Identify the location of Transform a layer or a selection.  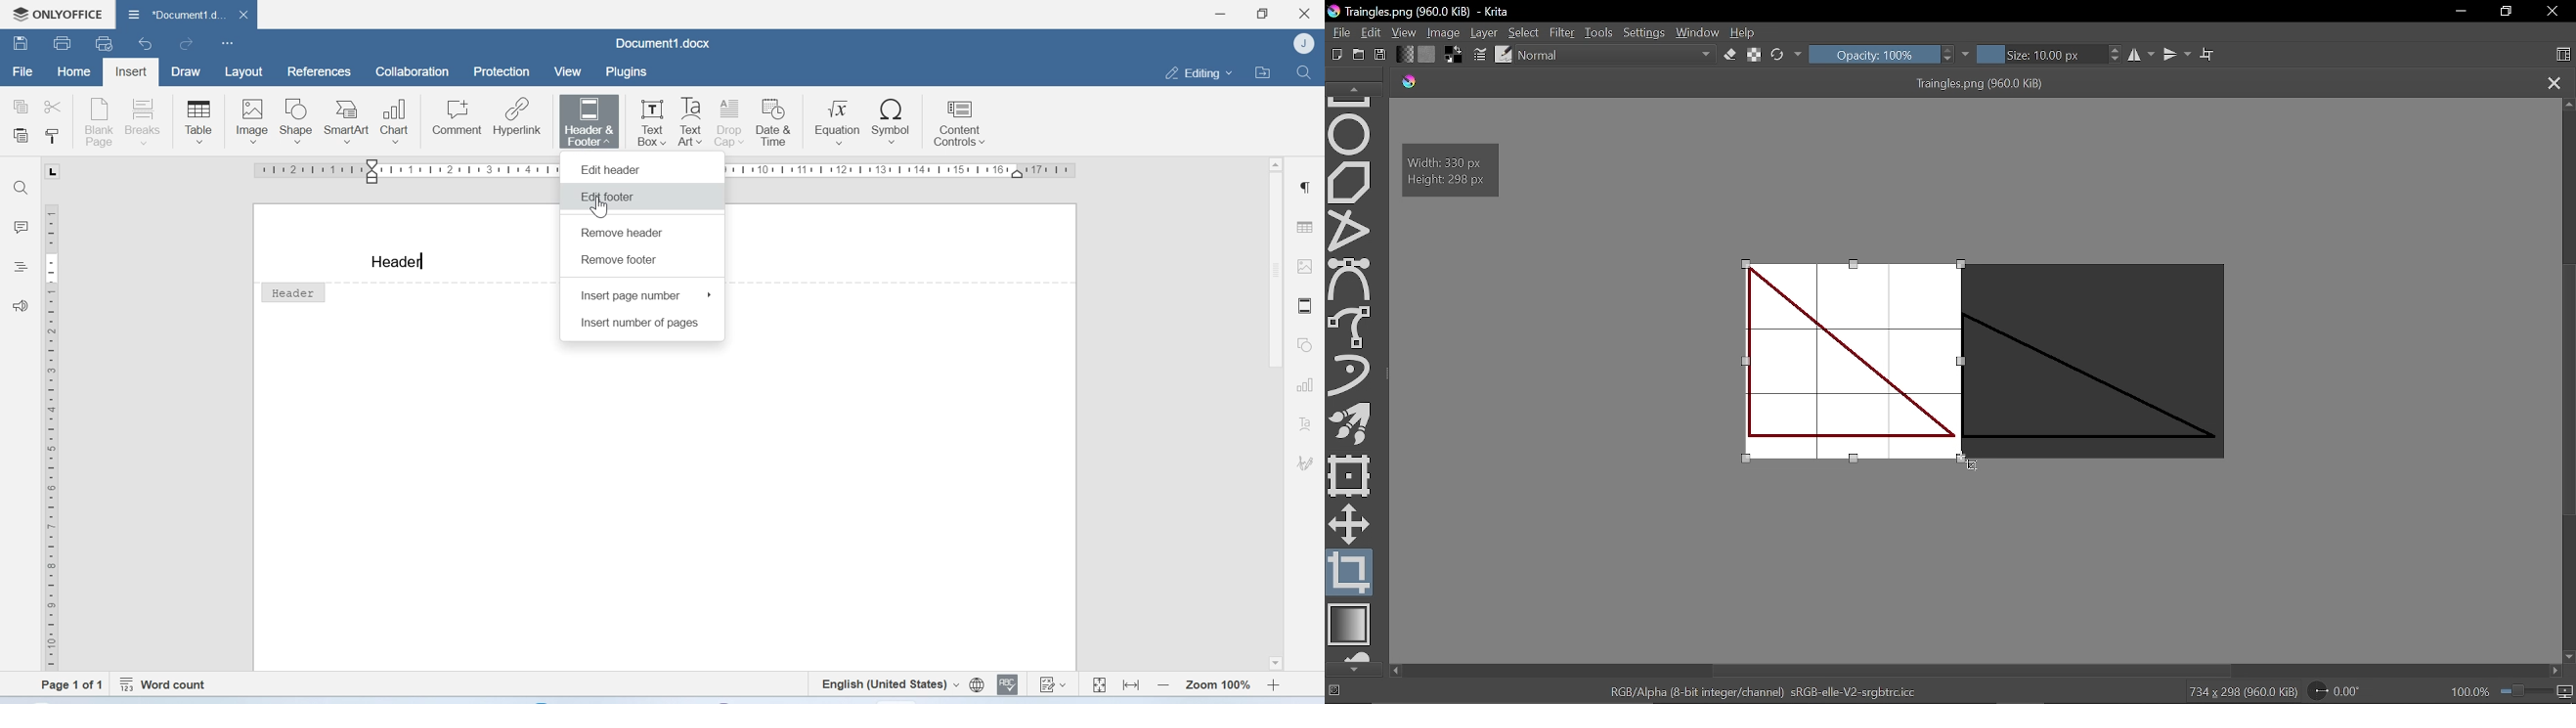
(1350, 474).